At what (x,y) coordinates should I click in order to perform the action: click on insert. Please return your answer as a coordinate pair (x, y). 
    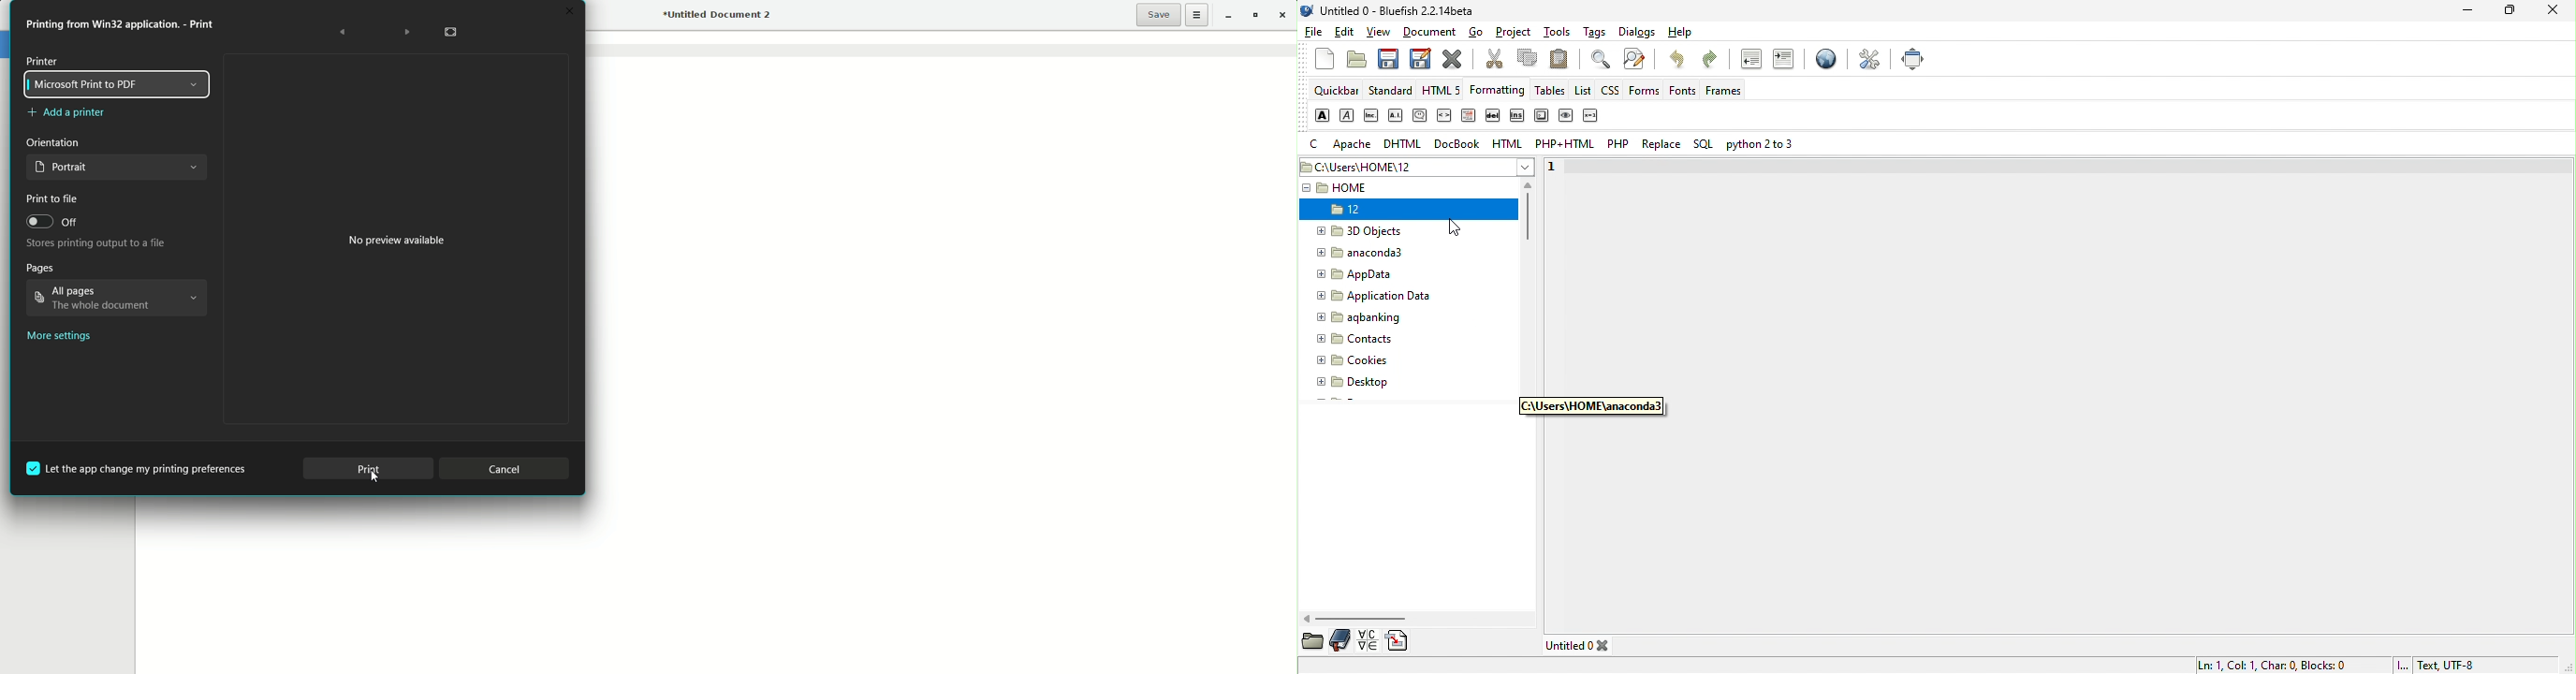
    Looking at the image, I should click on (1519, 118).